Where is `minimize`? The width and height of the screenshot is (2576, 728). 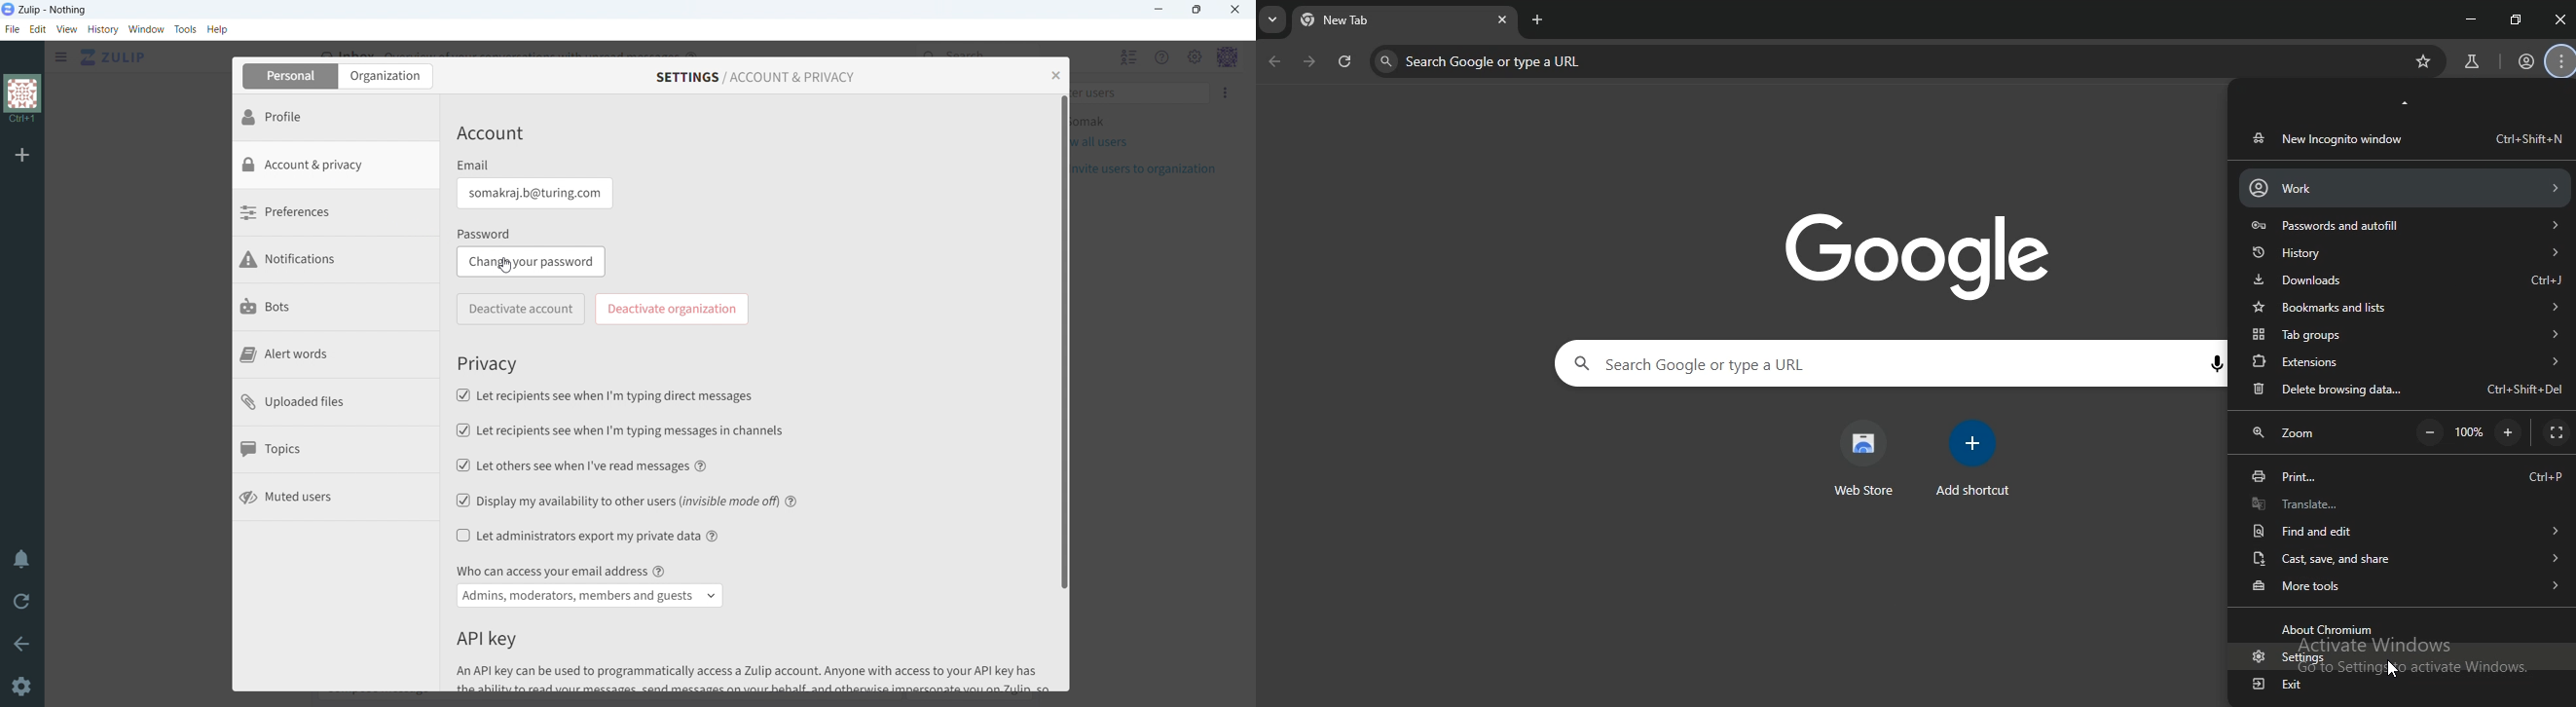 minimize is located at coordinates (2467, 18).